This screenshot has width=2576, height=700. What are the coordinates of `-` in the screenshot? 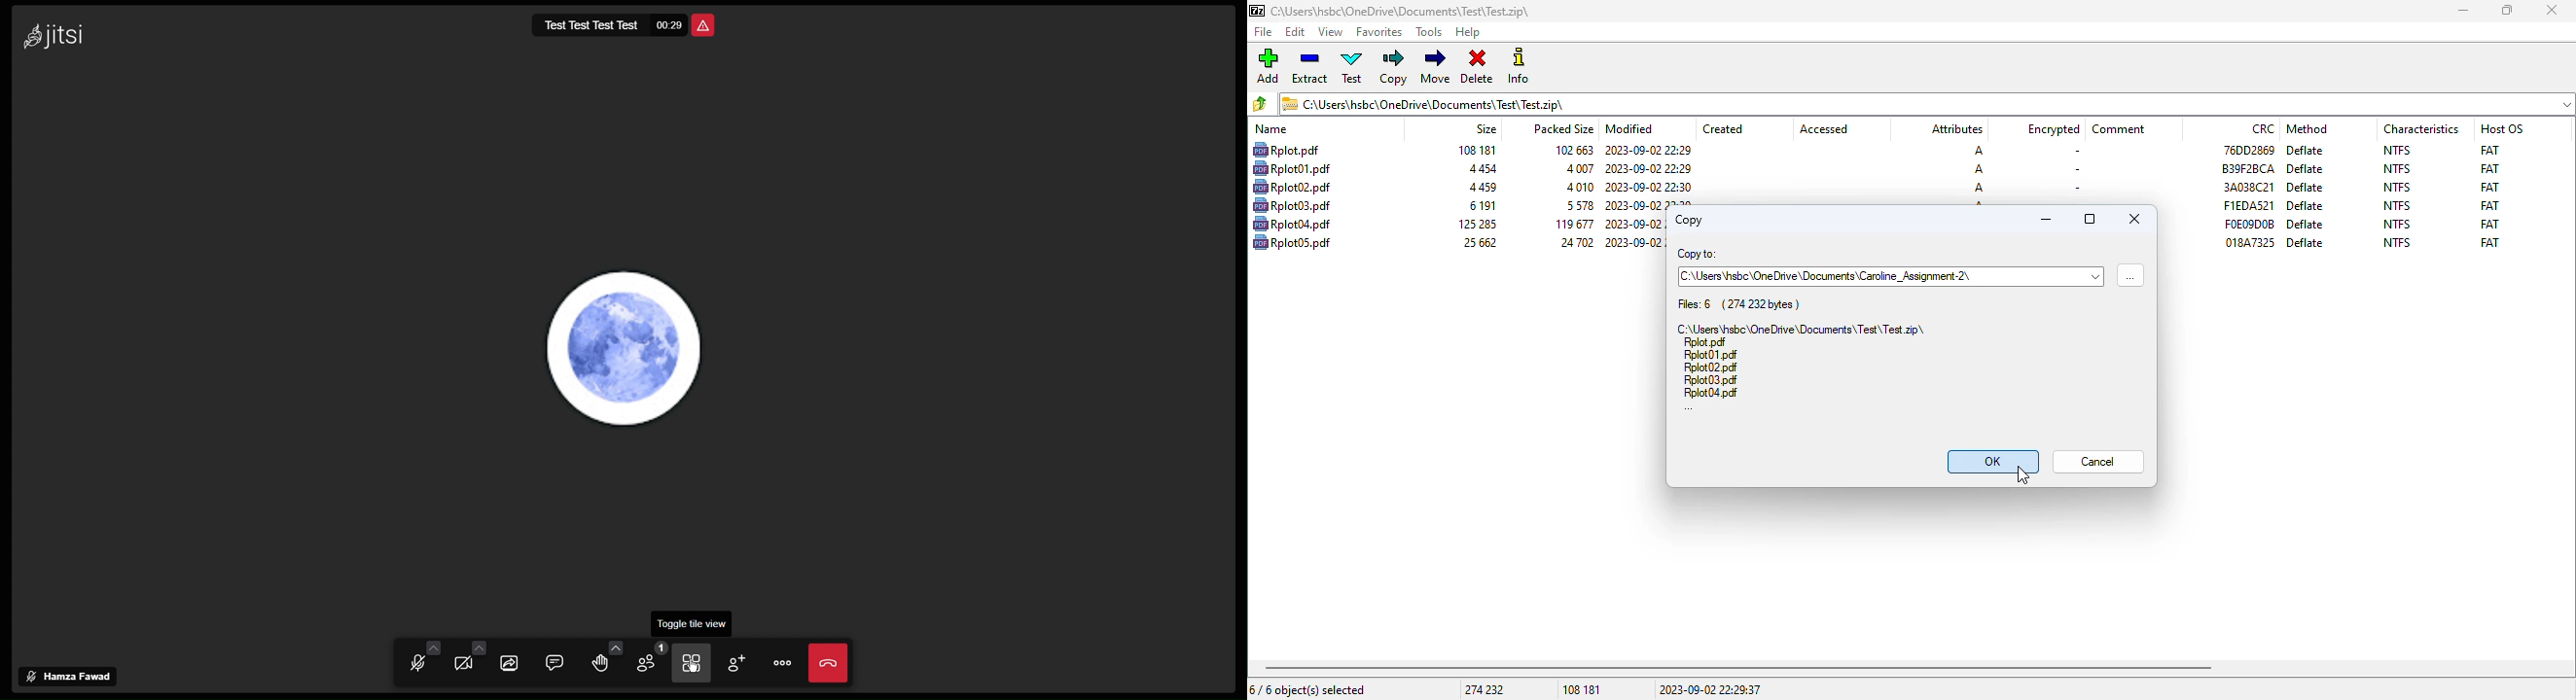 It's located at (2074, 152).